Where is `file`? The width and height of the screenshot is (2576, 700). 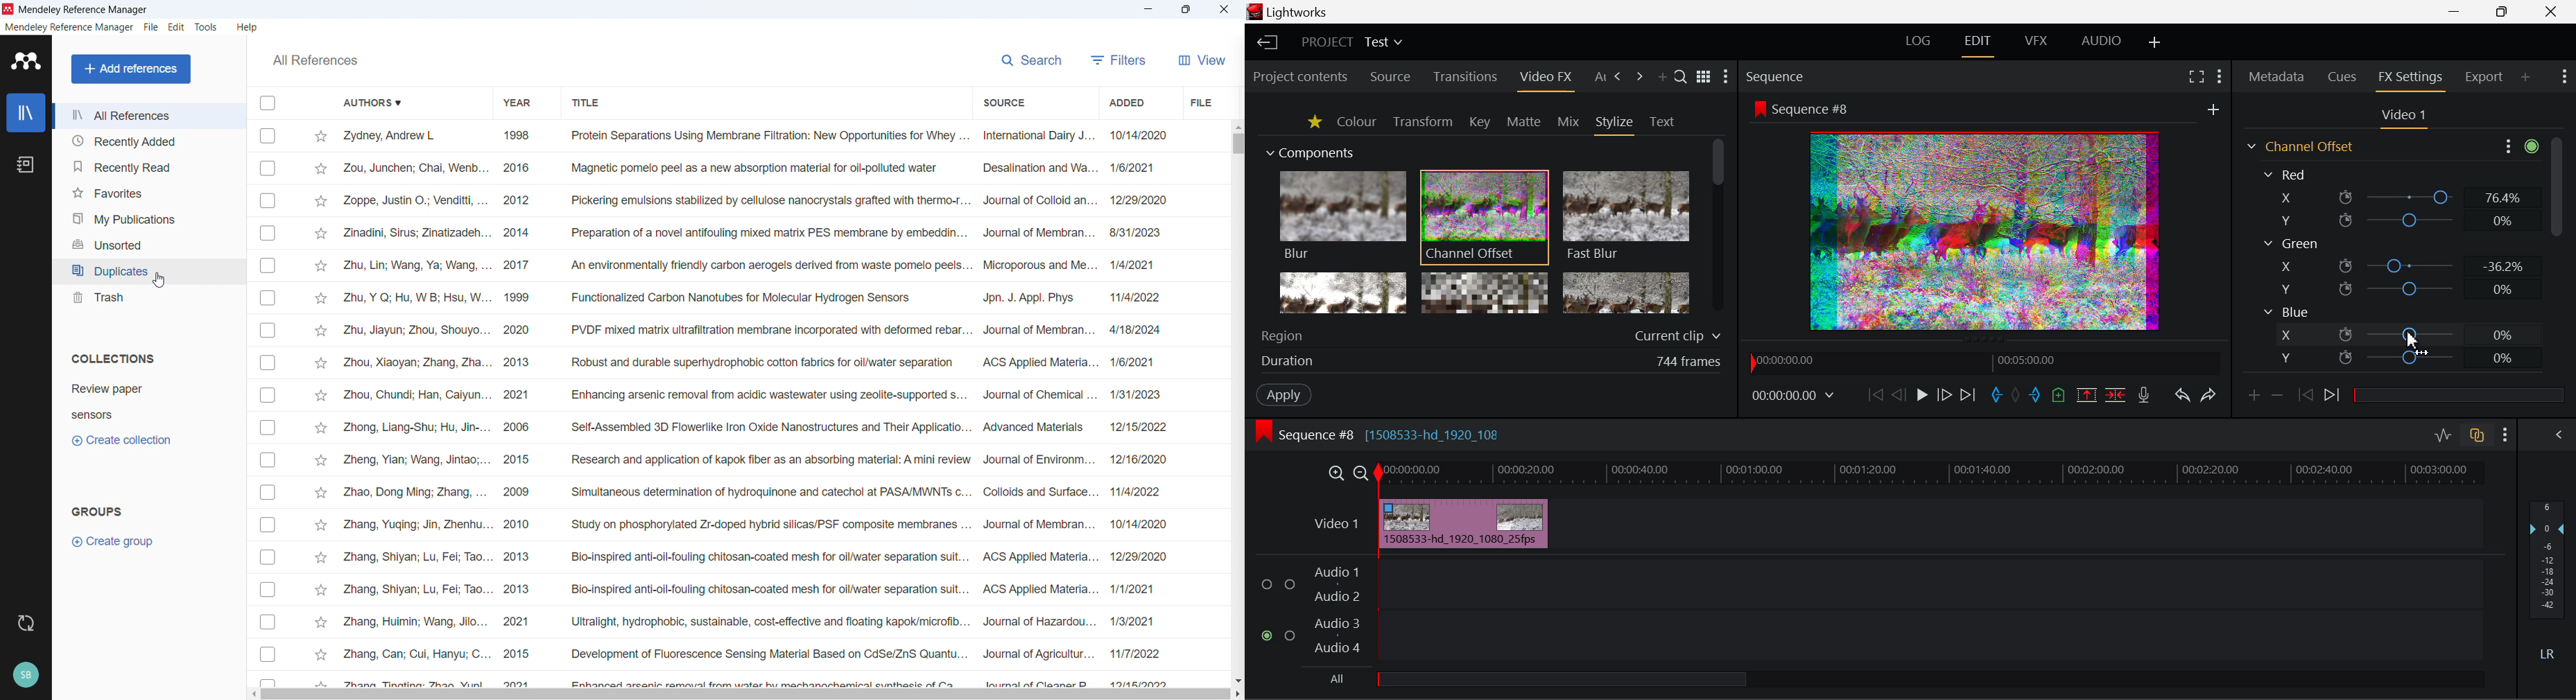
file is located at coordinates (1202, 102).